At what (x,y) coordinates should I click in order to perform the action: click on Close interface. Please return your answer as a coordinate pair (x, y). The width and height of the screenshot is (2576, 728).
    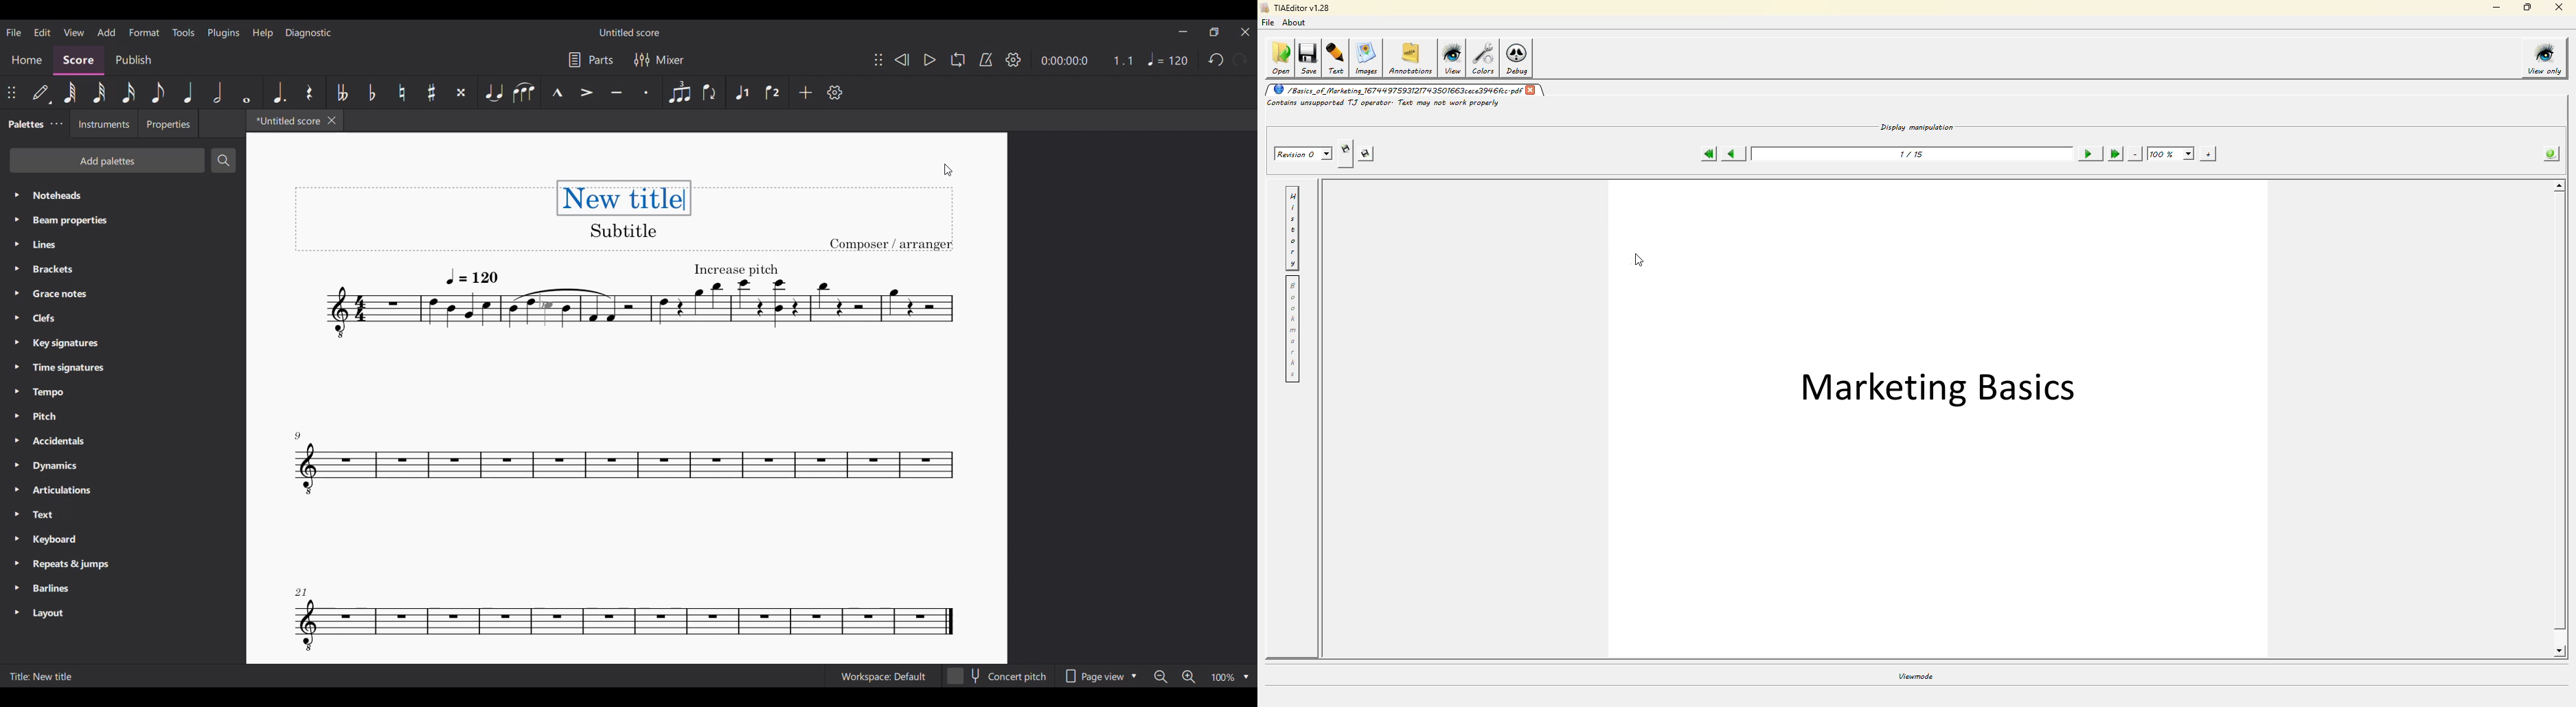
    Looking at the image, I should click on (1246, 32).